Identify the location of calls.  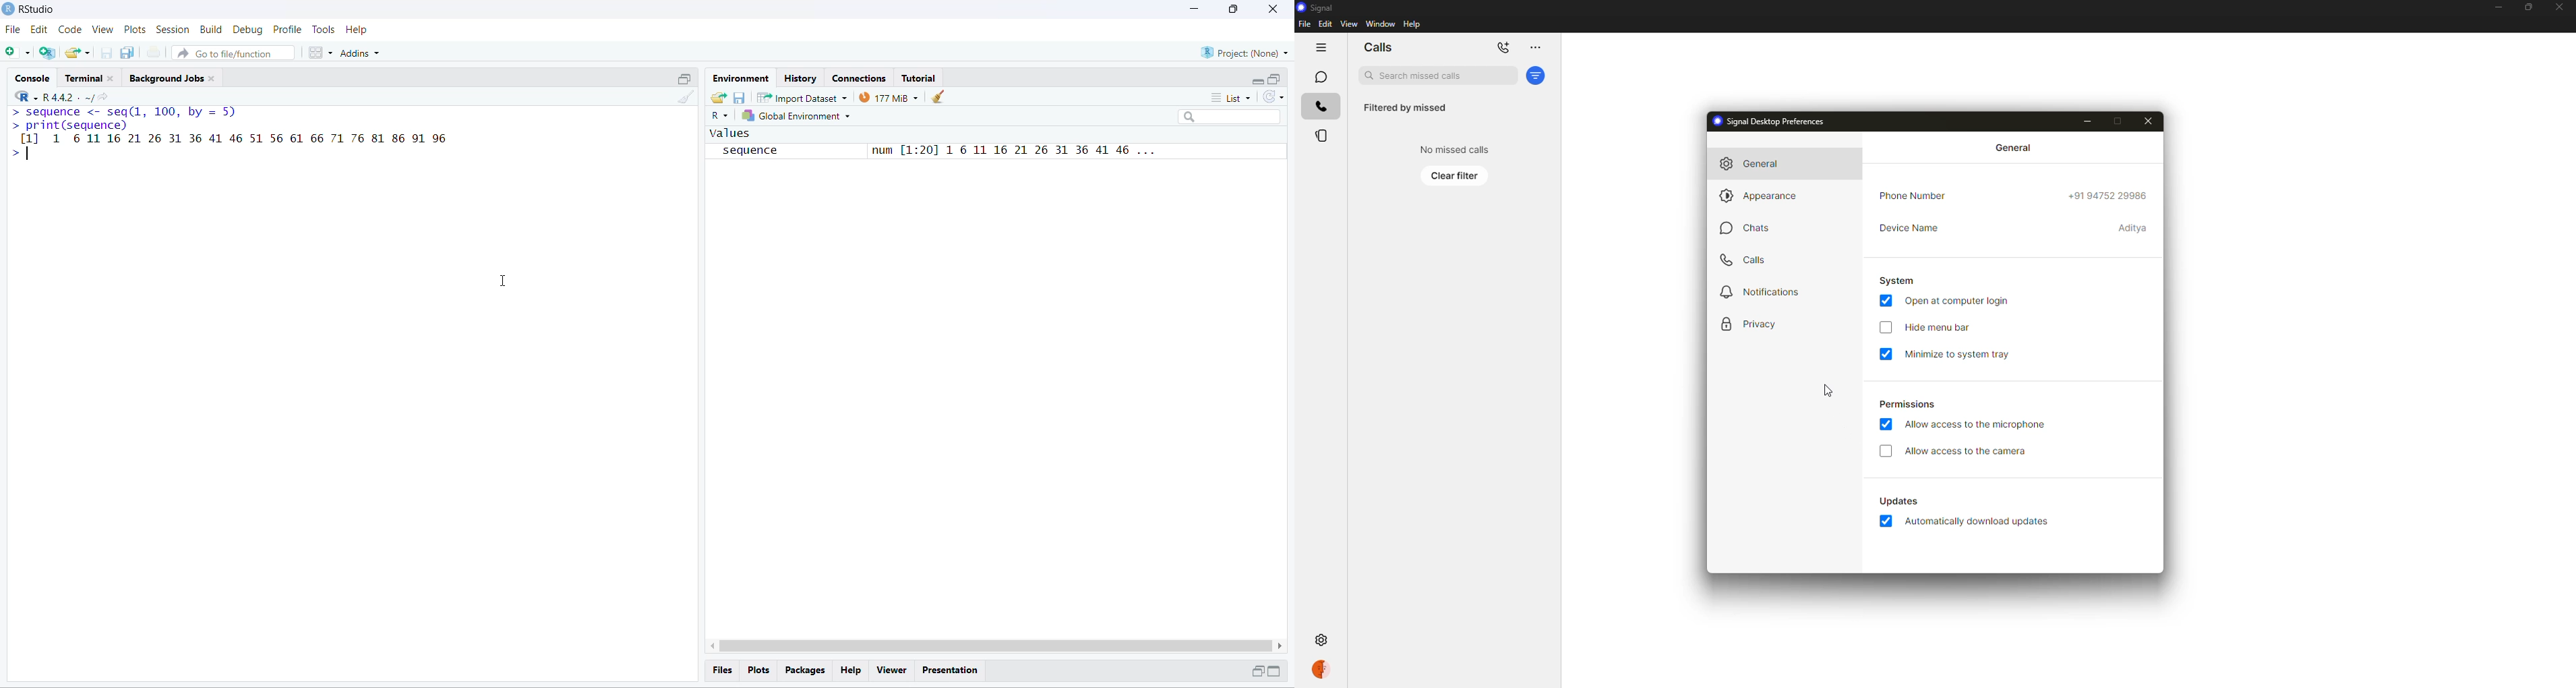
(1747, 261).